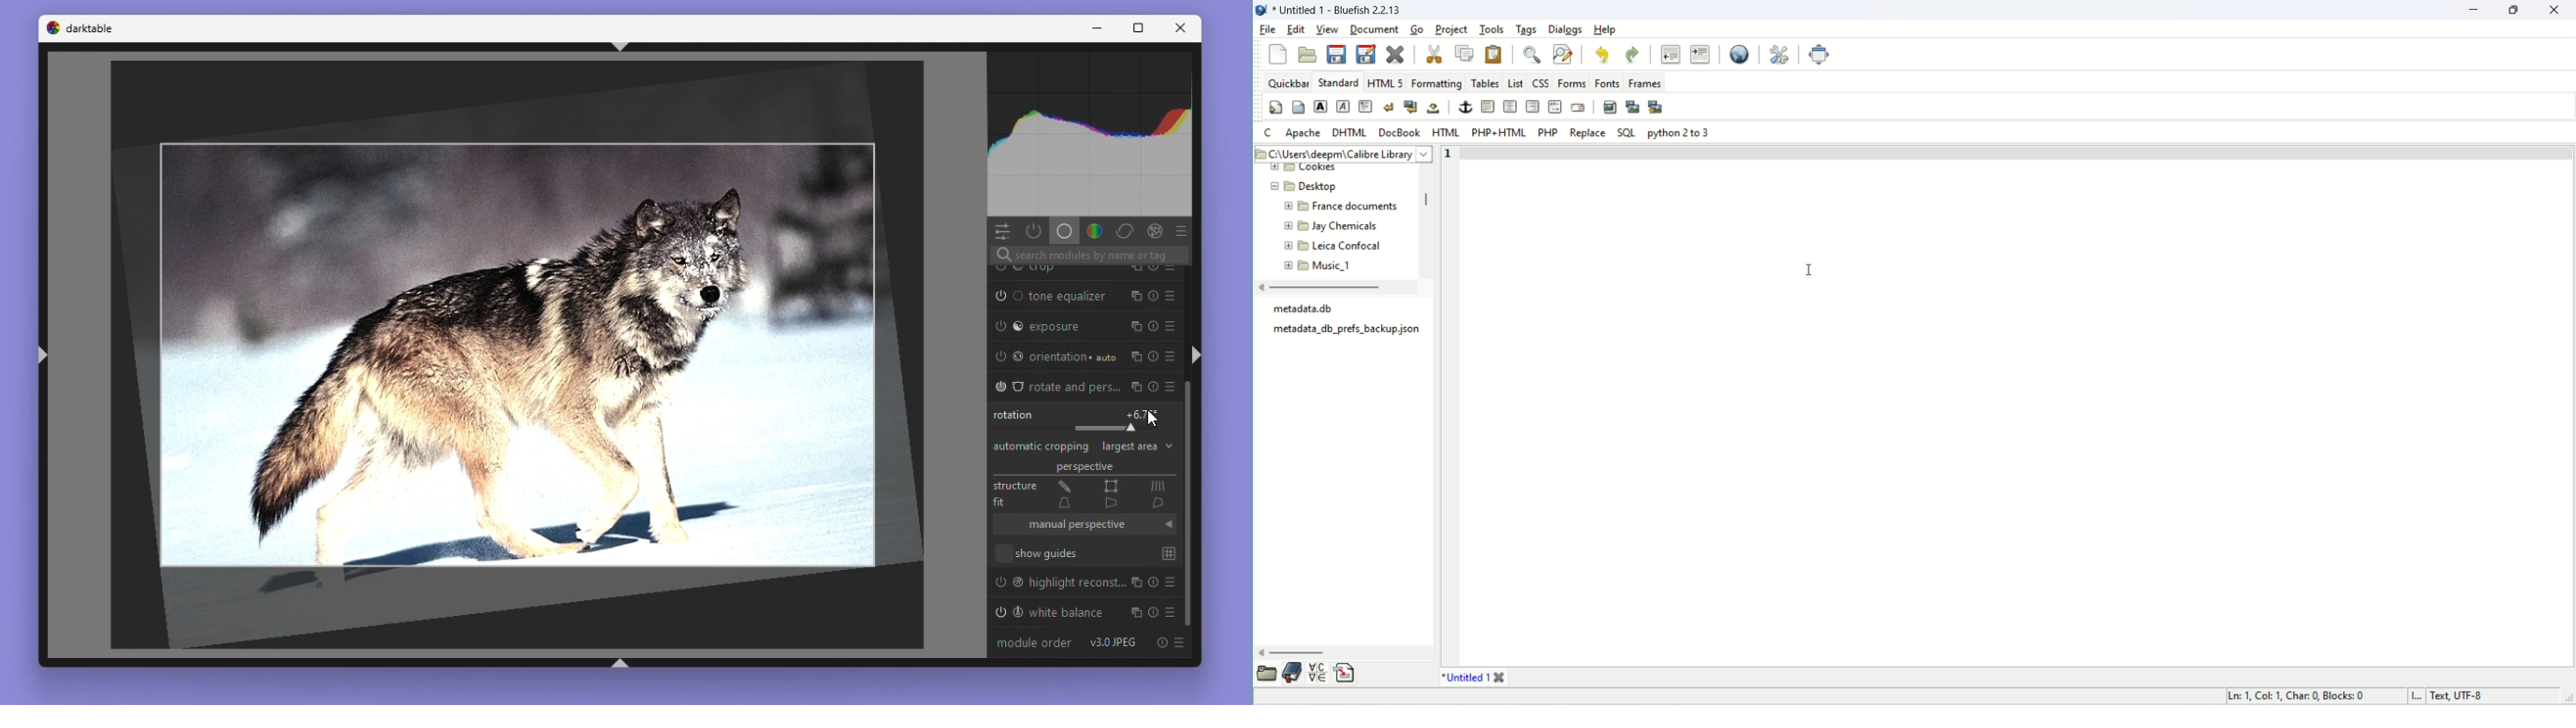 The width and height of the screenshot is (2576, 728). Describe the element at coordinates (1307, 54) in the screenshot. I see `open file` at that location.